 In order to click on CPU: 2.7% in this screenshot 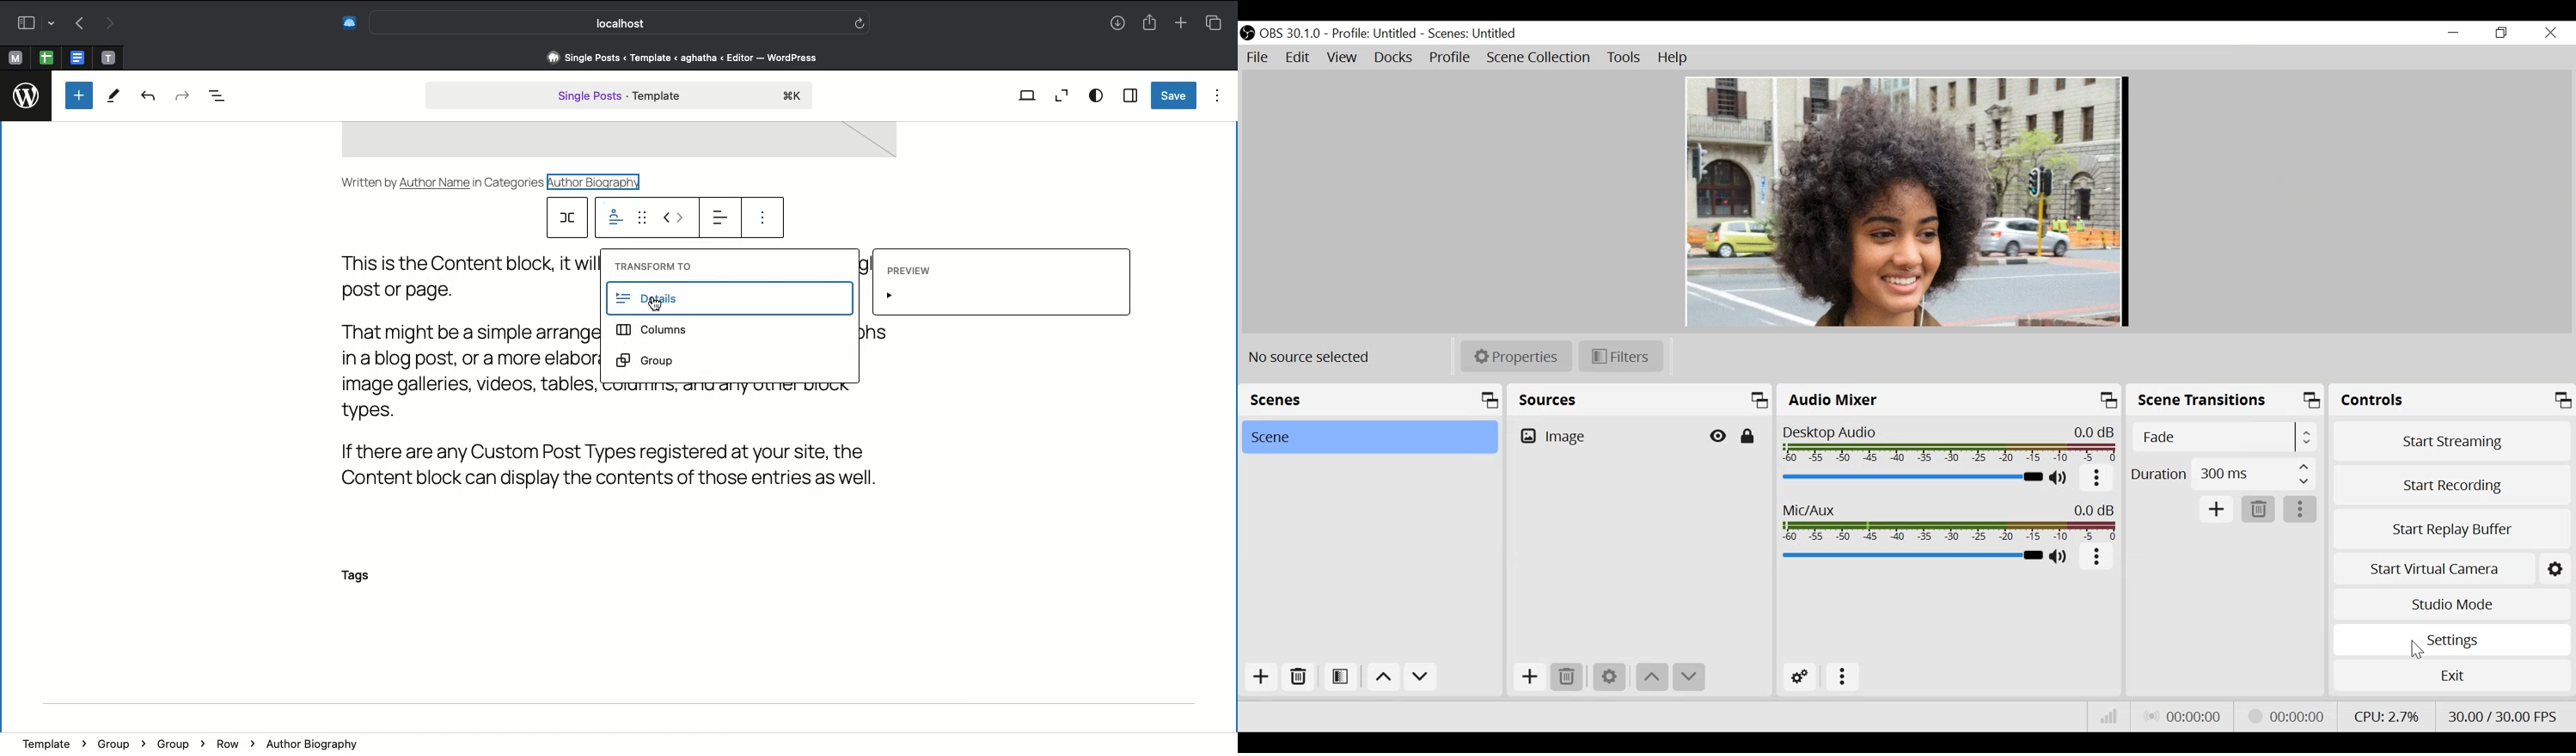, I will do `click(2385, 715)`.